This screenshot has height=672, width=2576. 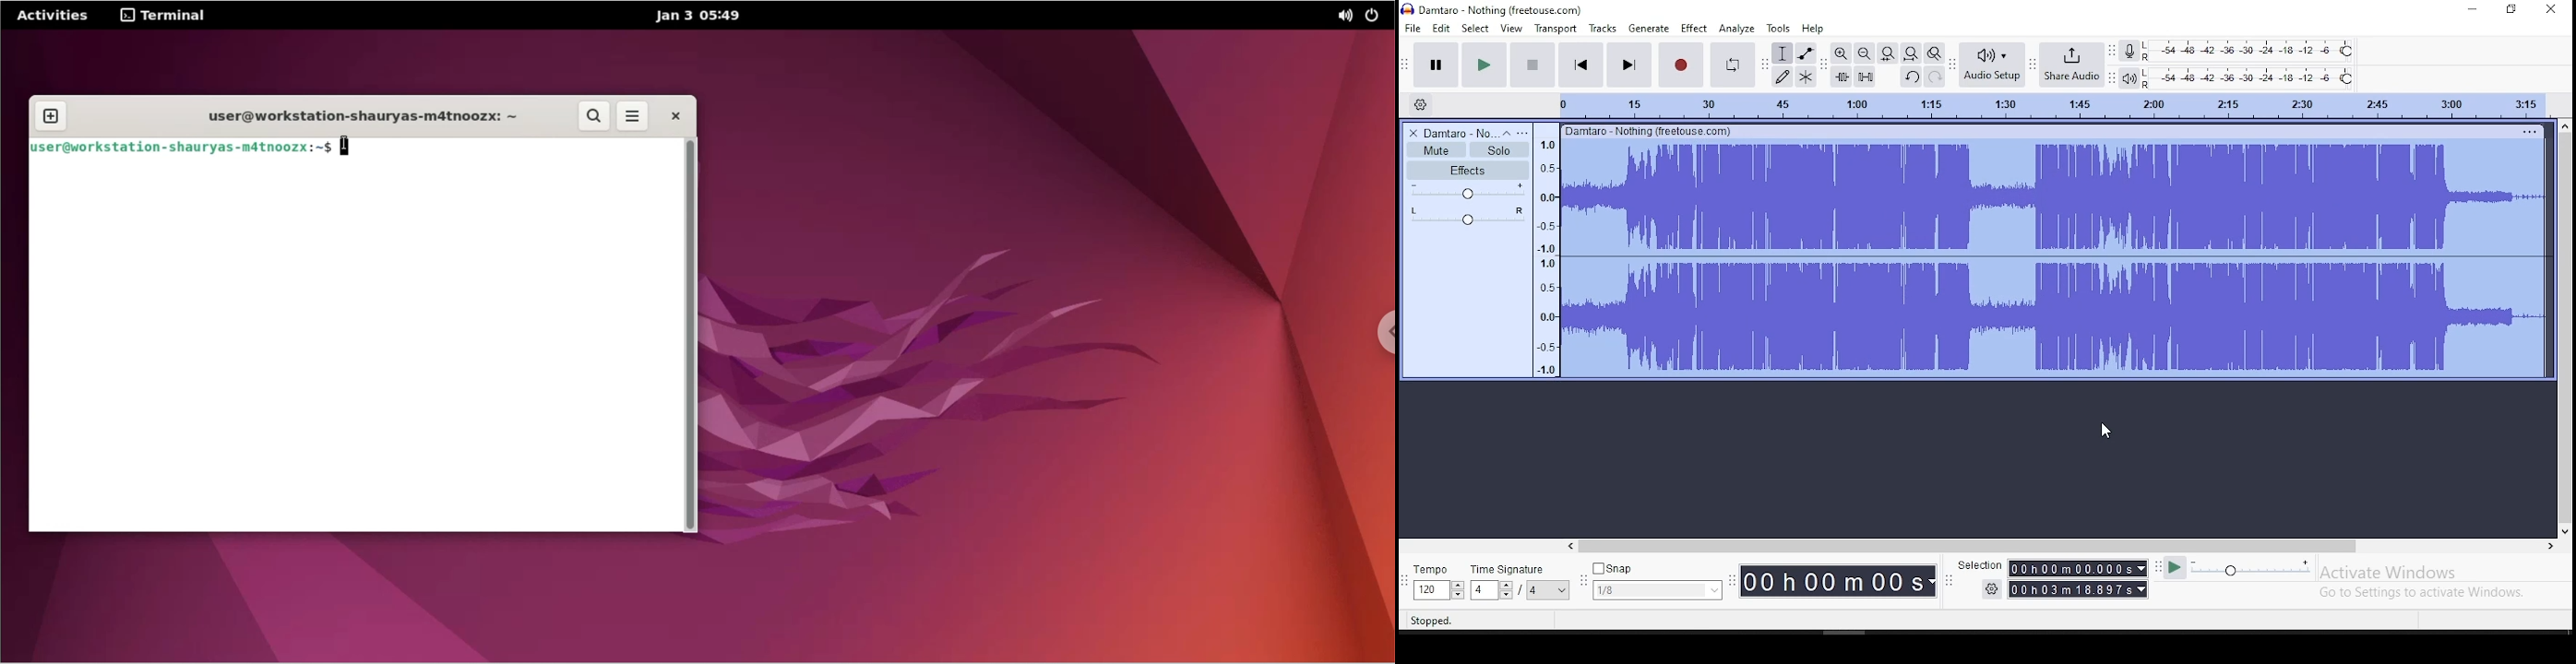 I want to click on audio clip, so click(x=2052, y=258).